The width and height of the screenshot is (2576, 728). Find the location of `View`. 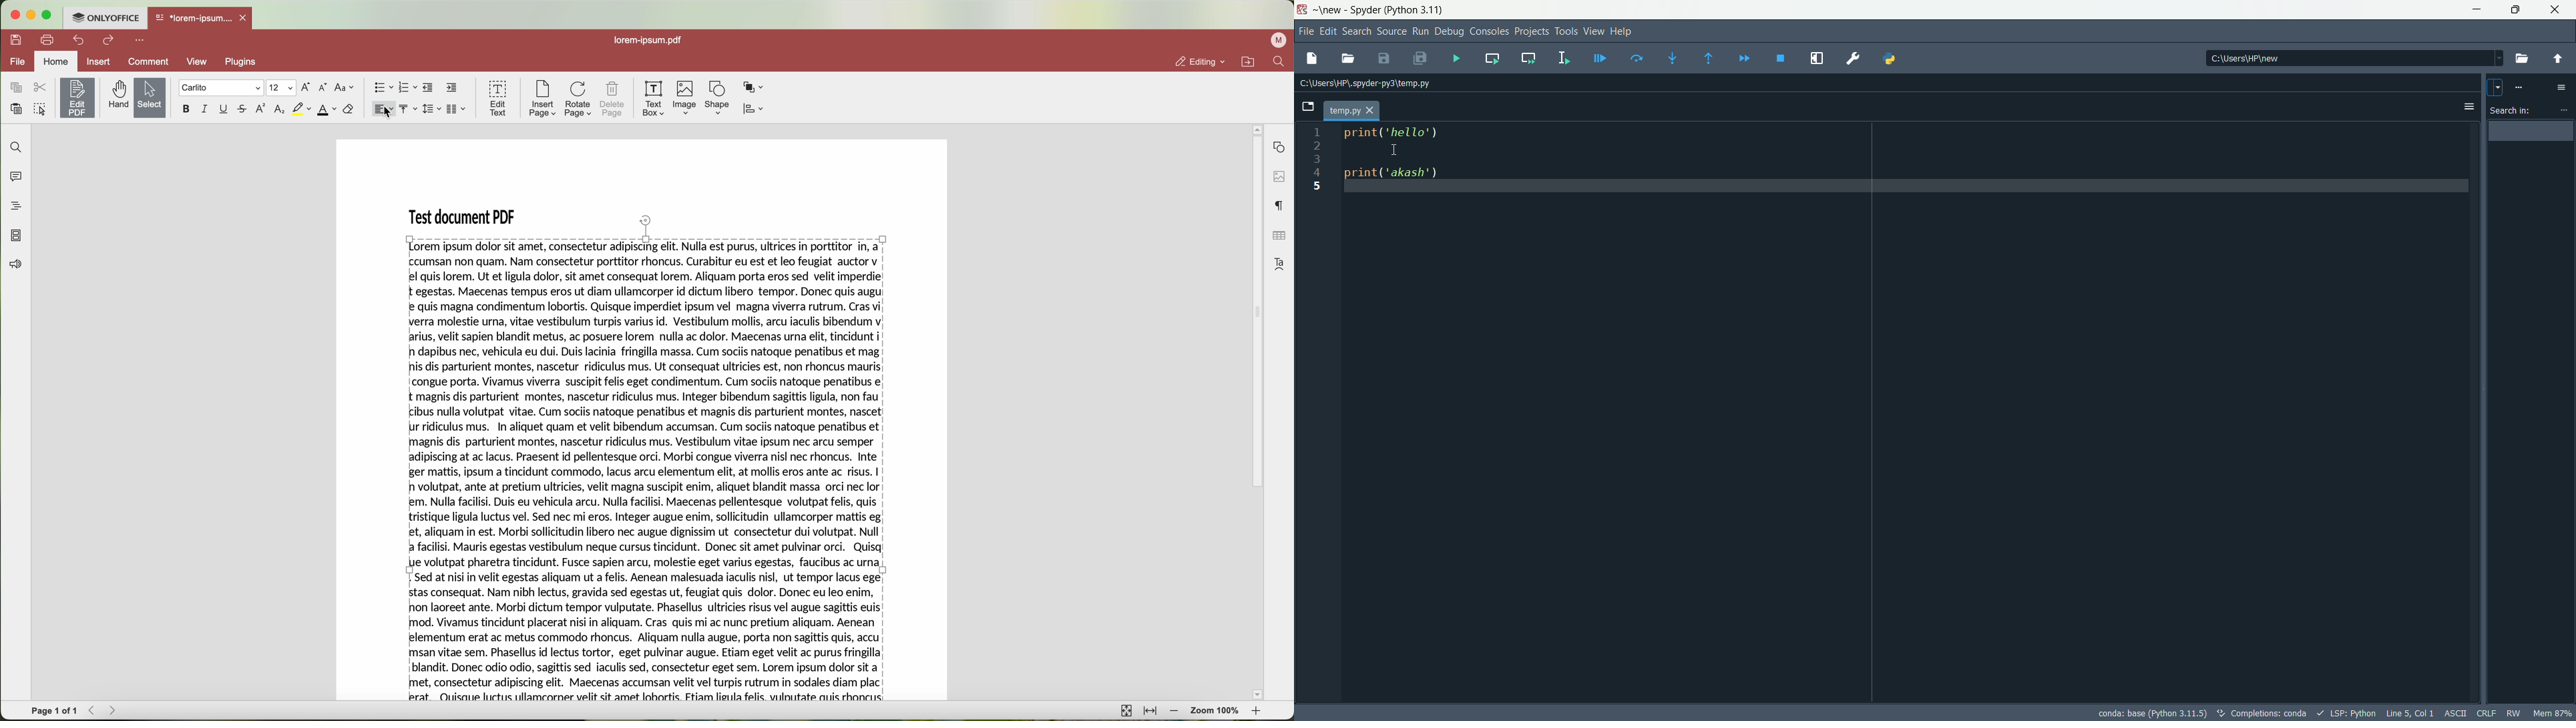

View is located at coordinates (200, 62).